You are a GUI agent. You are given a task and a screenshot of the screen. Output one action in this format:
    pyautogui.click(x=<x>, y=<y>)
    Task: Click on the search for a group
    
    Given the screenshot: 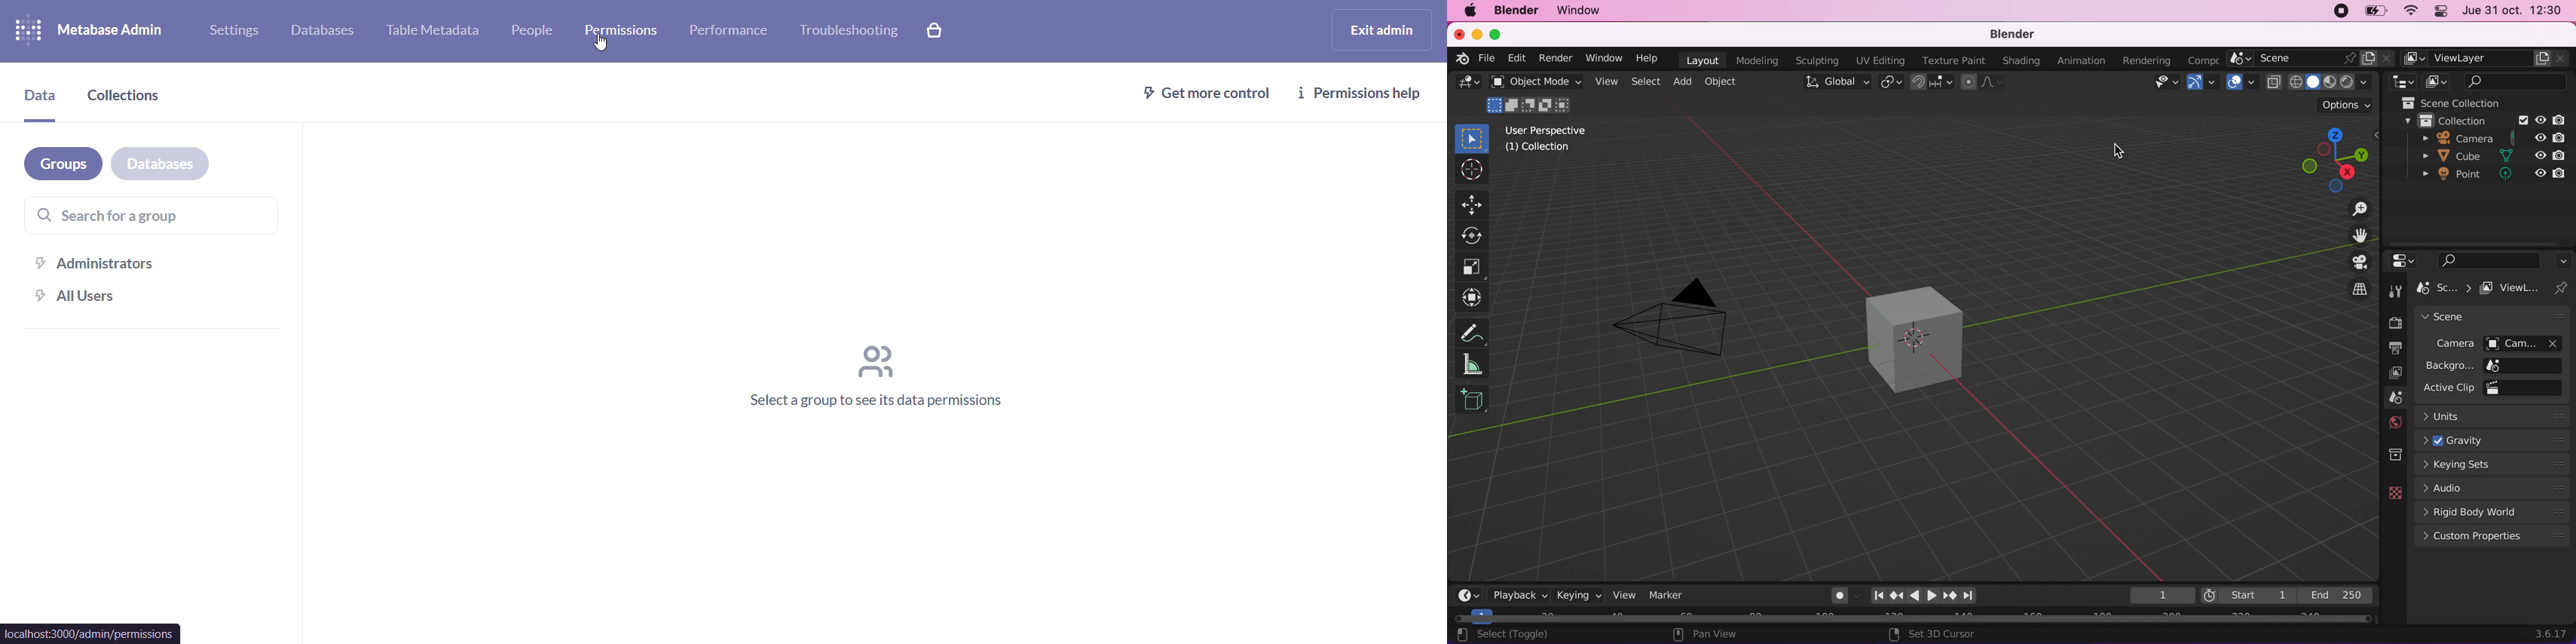 What is the action you would take?
    pyautogui.click(x=149, y=213)
    